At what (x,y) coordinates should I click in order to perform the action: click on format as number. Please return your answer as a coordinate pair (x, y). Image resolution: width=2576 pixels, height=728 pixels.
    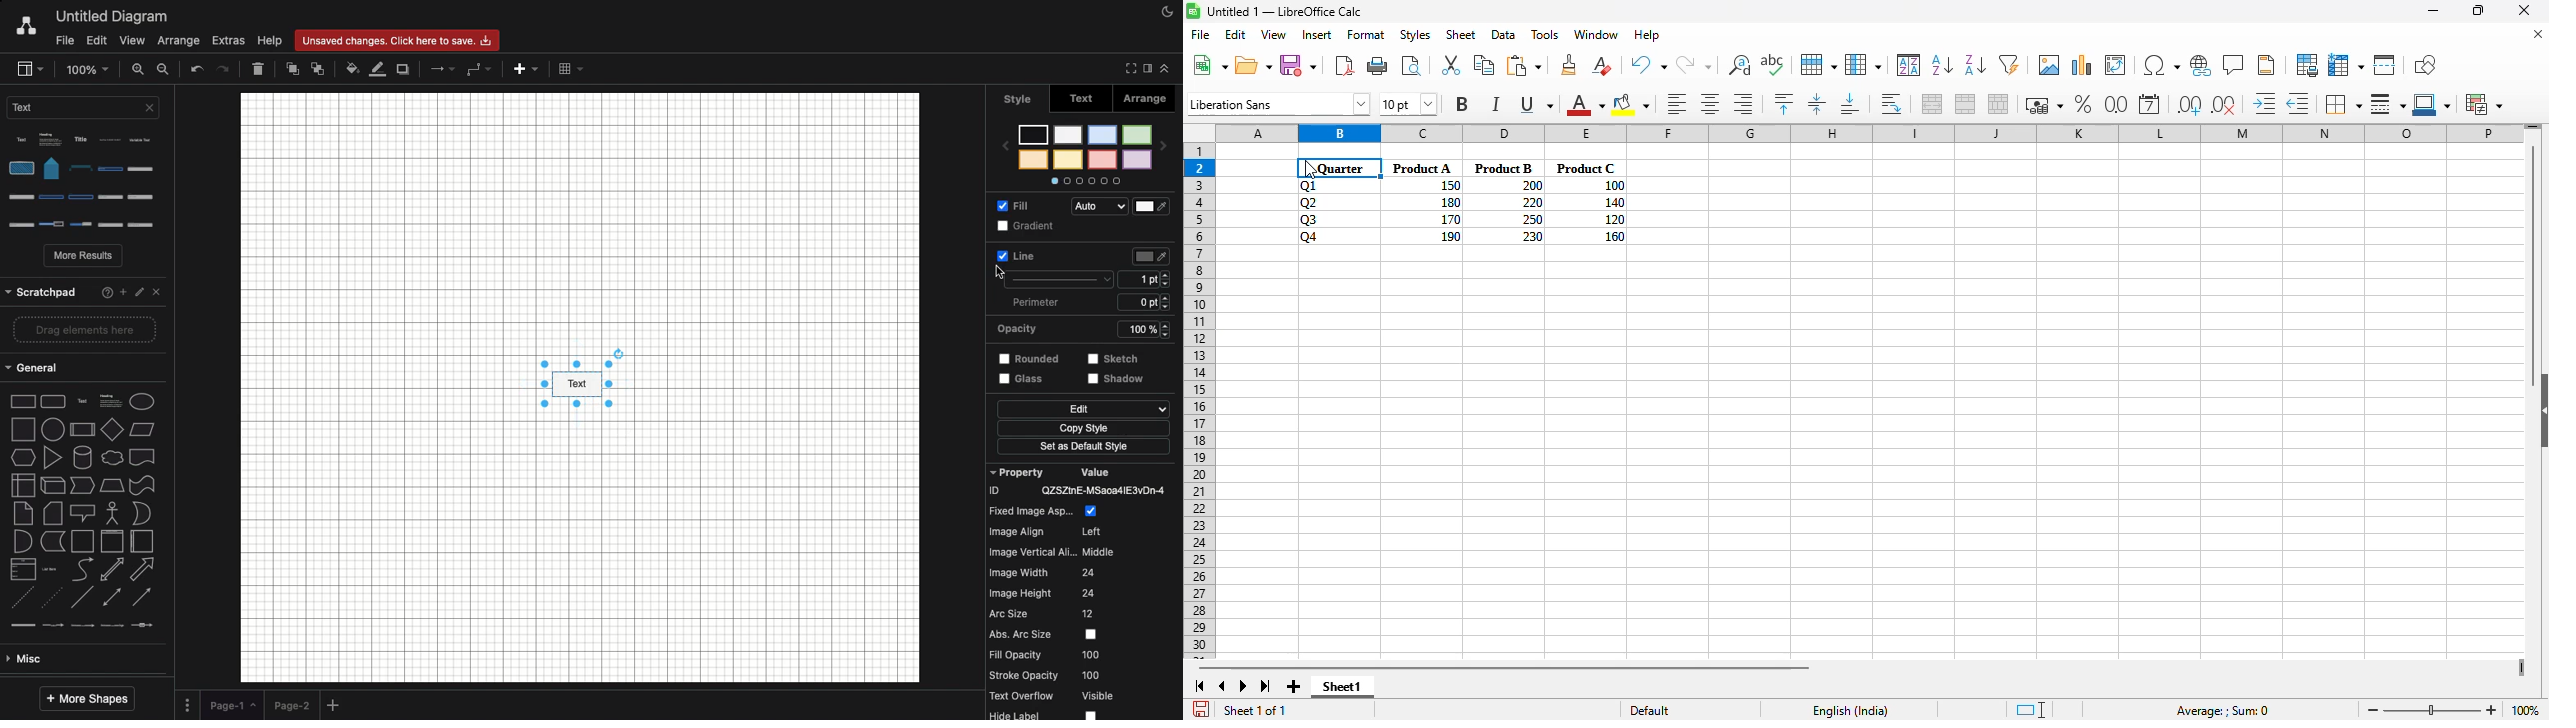
    Looking at the image, I should click on (2116, 104).